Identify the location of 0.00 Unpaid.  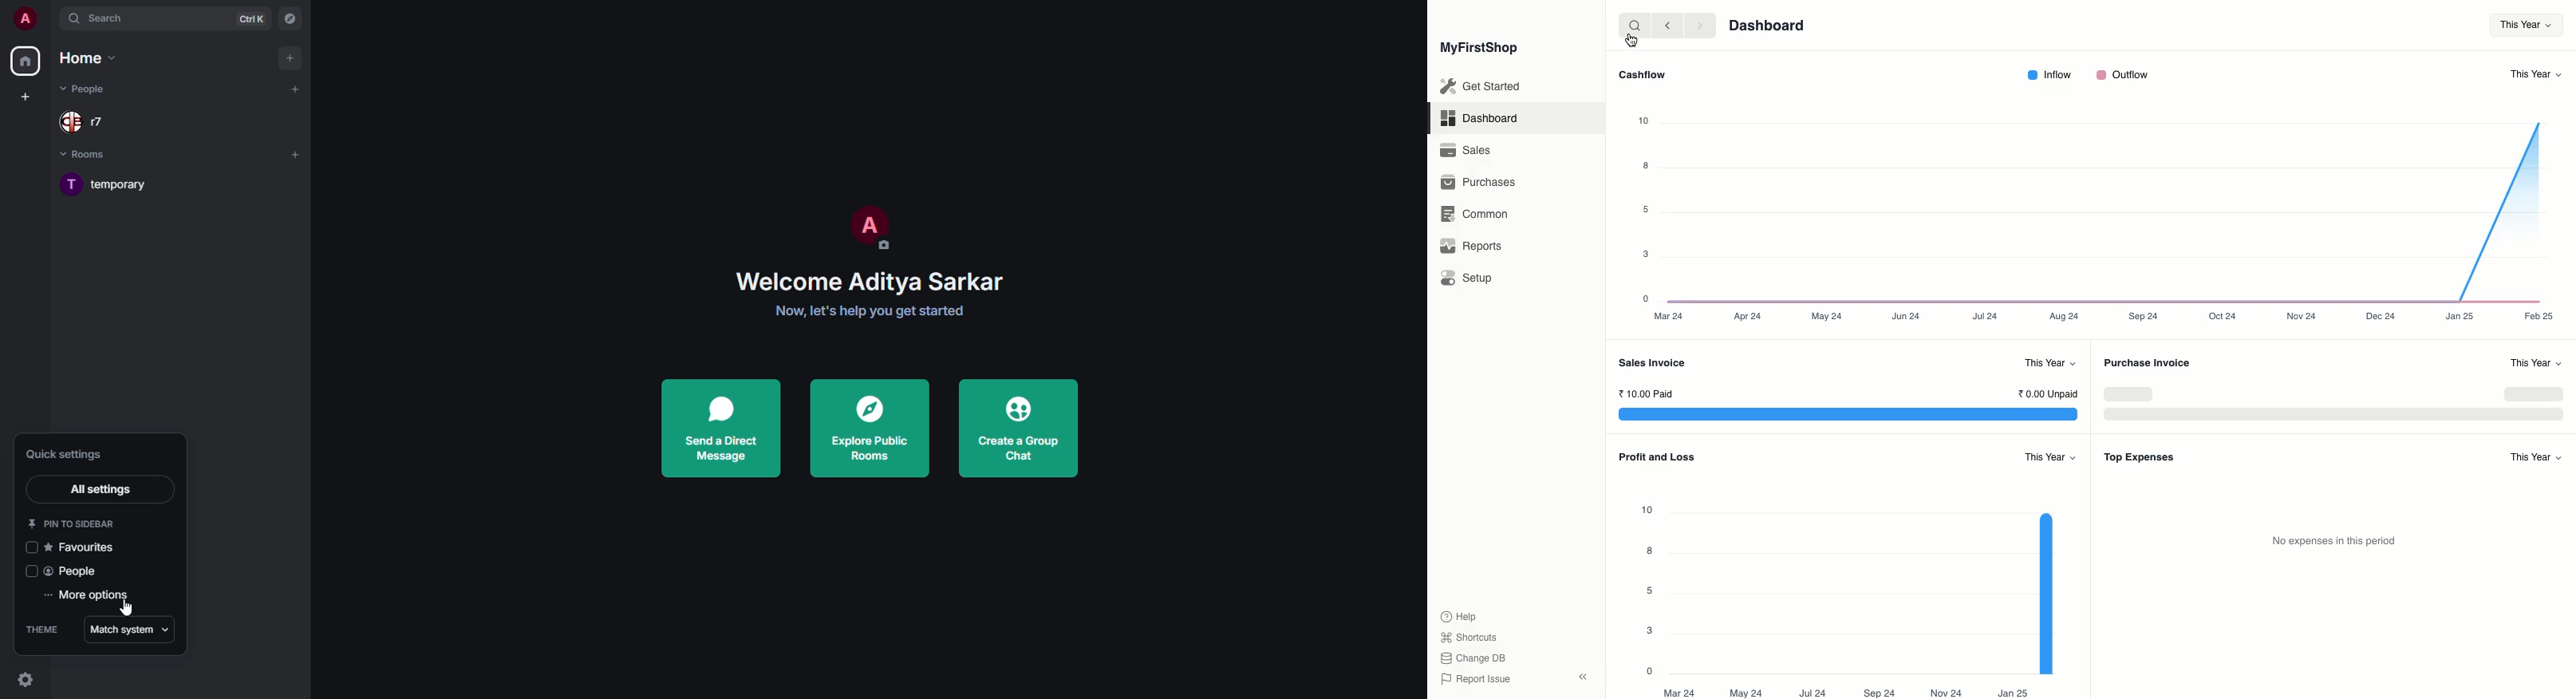
(2045, 395).